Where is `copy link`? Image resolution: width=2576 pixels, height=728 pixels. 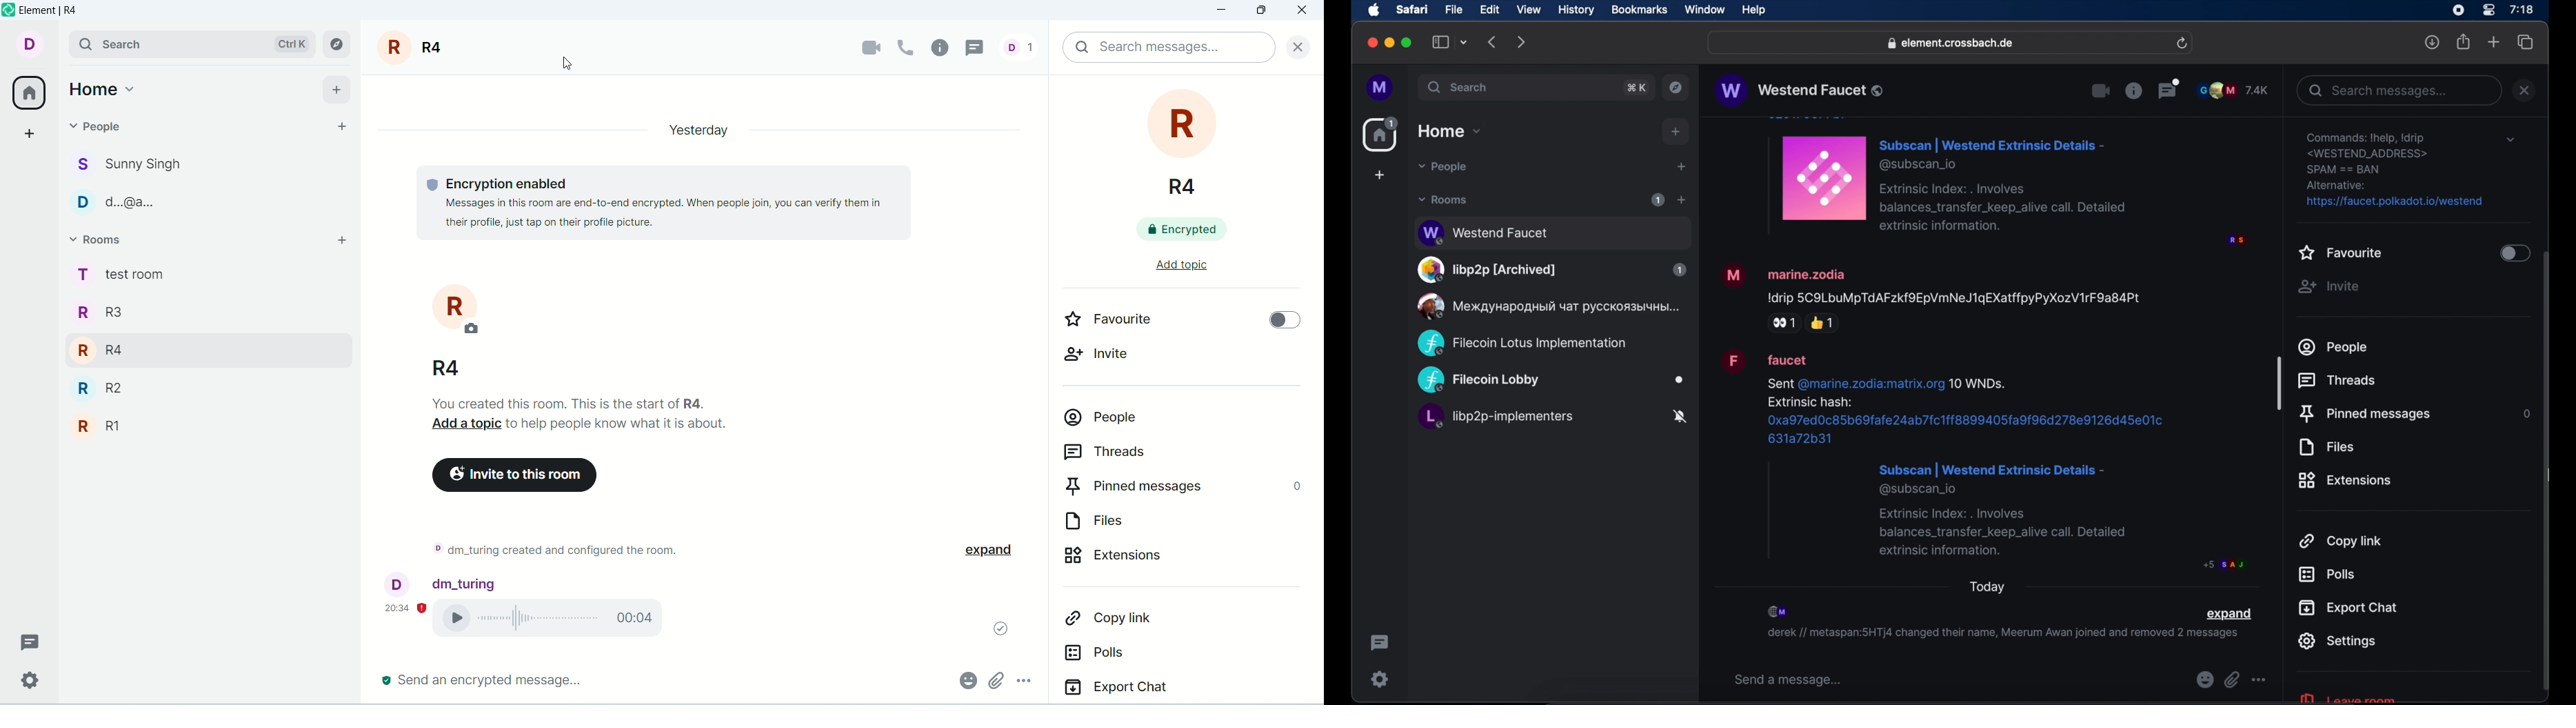
copy link is located at coordinates (1151, 623).